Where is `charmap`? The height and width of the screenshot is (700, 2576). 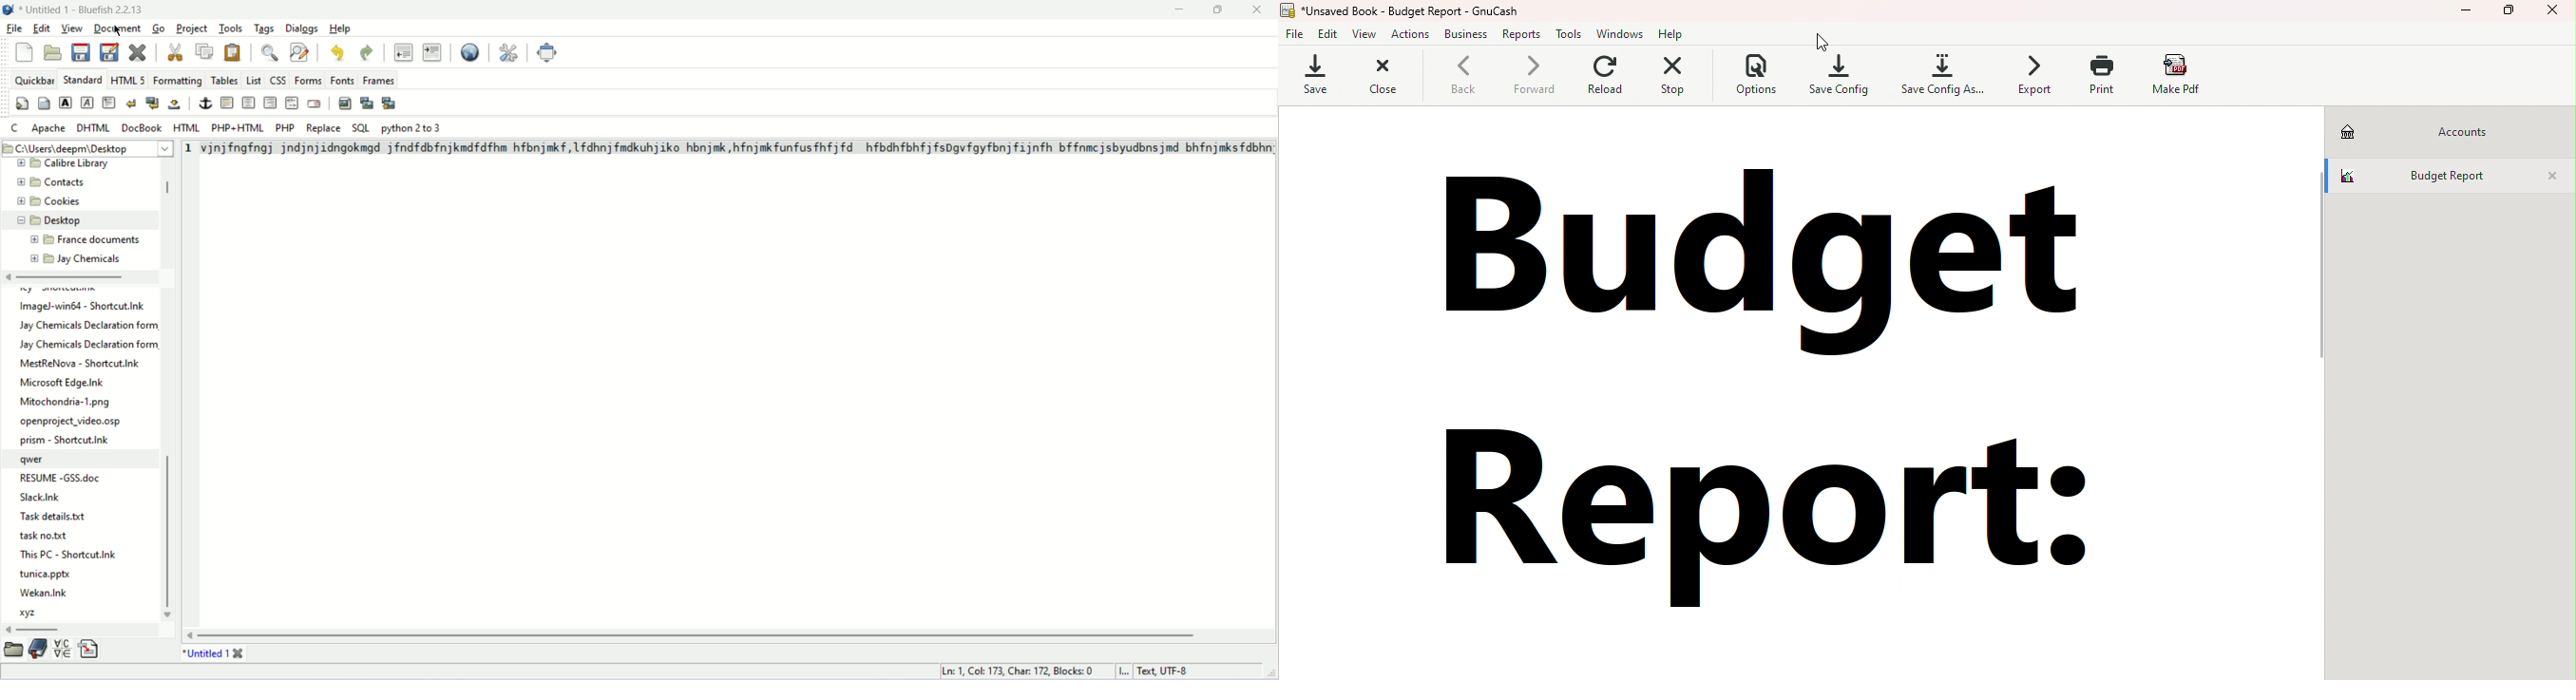 charmap is located at coordinates (63, 650).